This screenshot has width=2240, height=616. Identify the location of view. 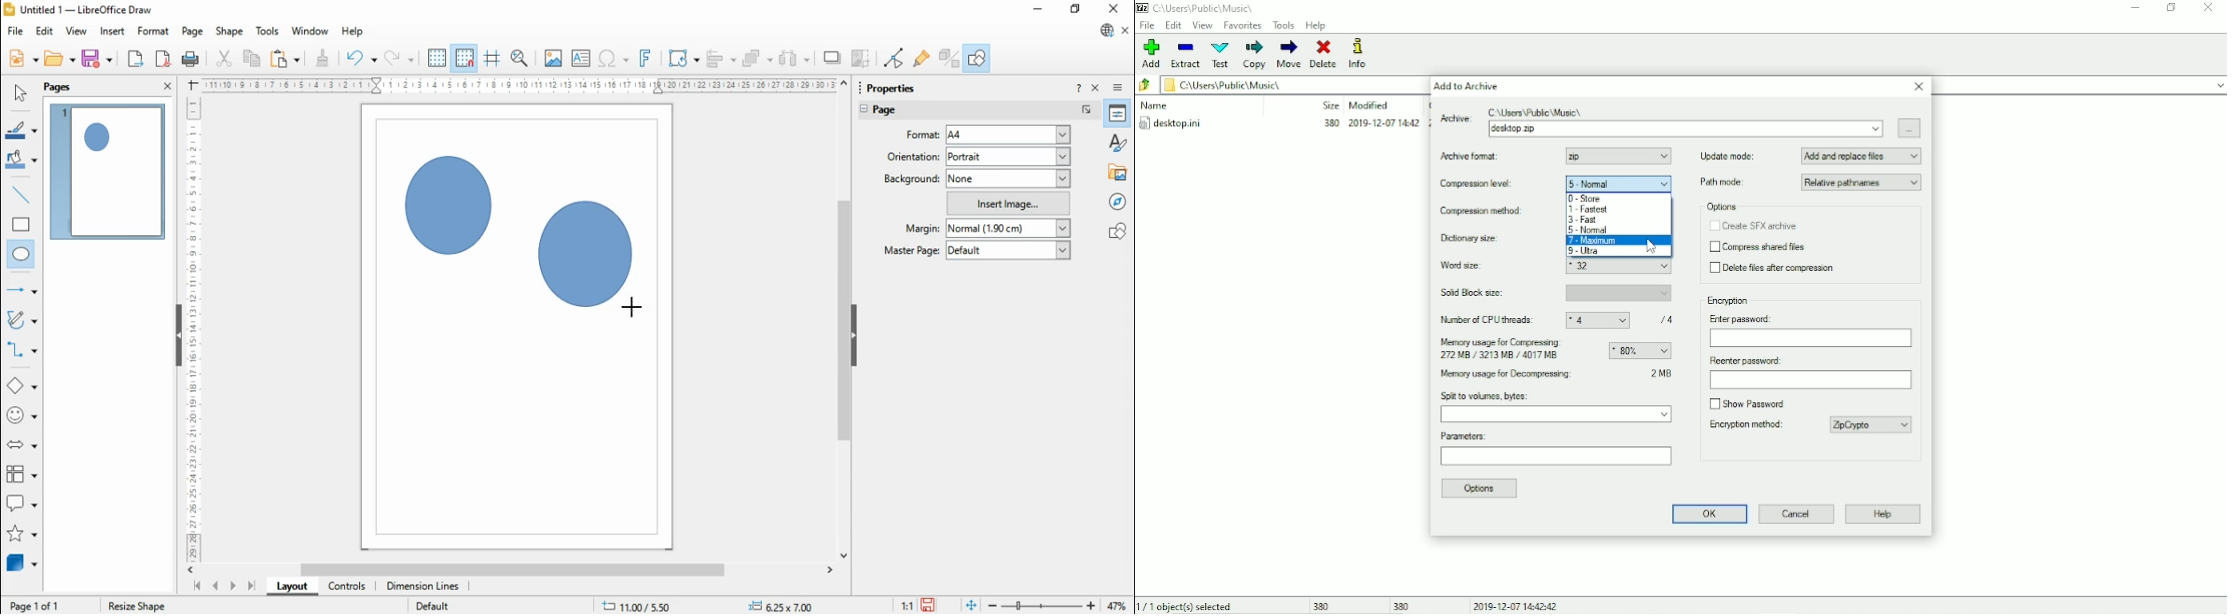
(76, 31).